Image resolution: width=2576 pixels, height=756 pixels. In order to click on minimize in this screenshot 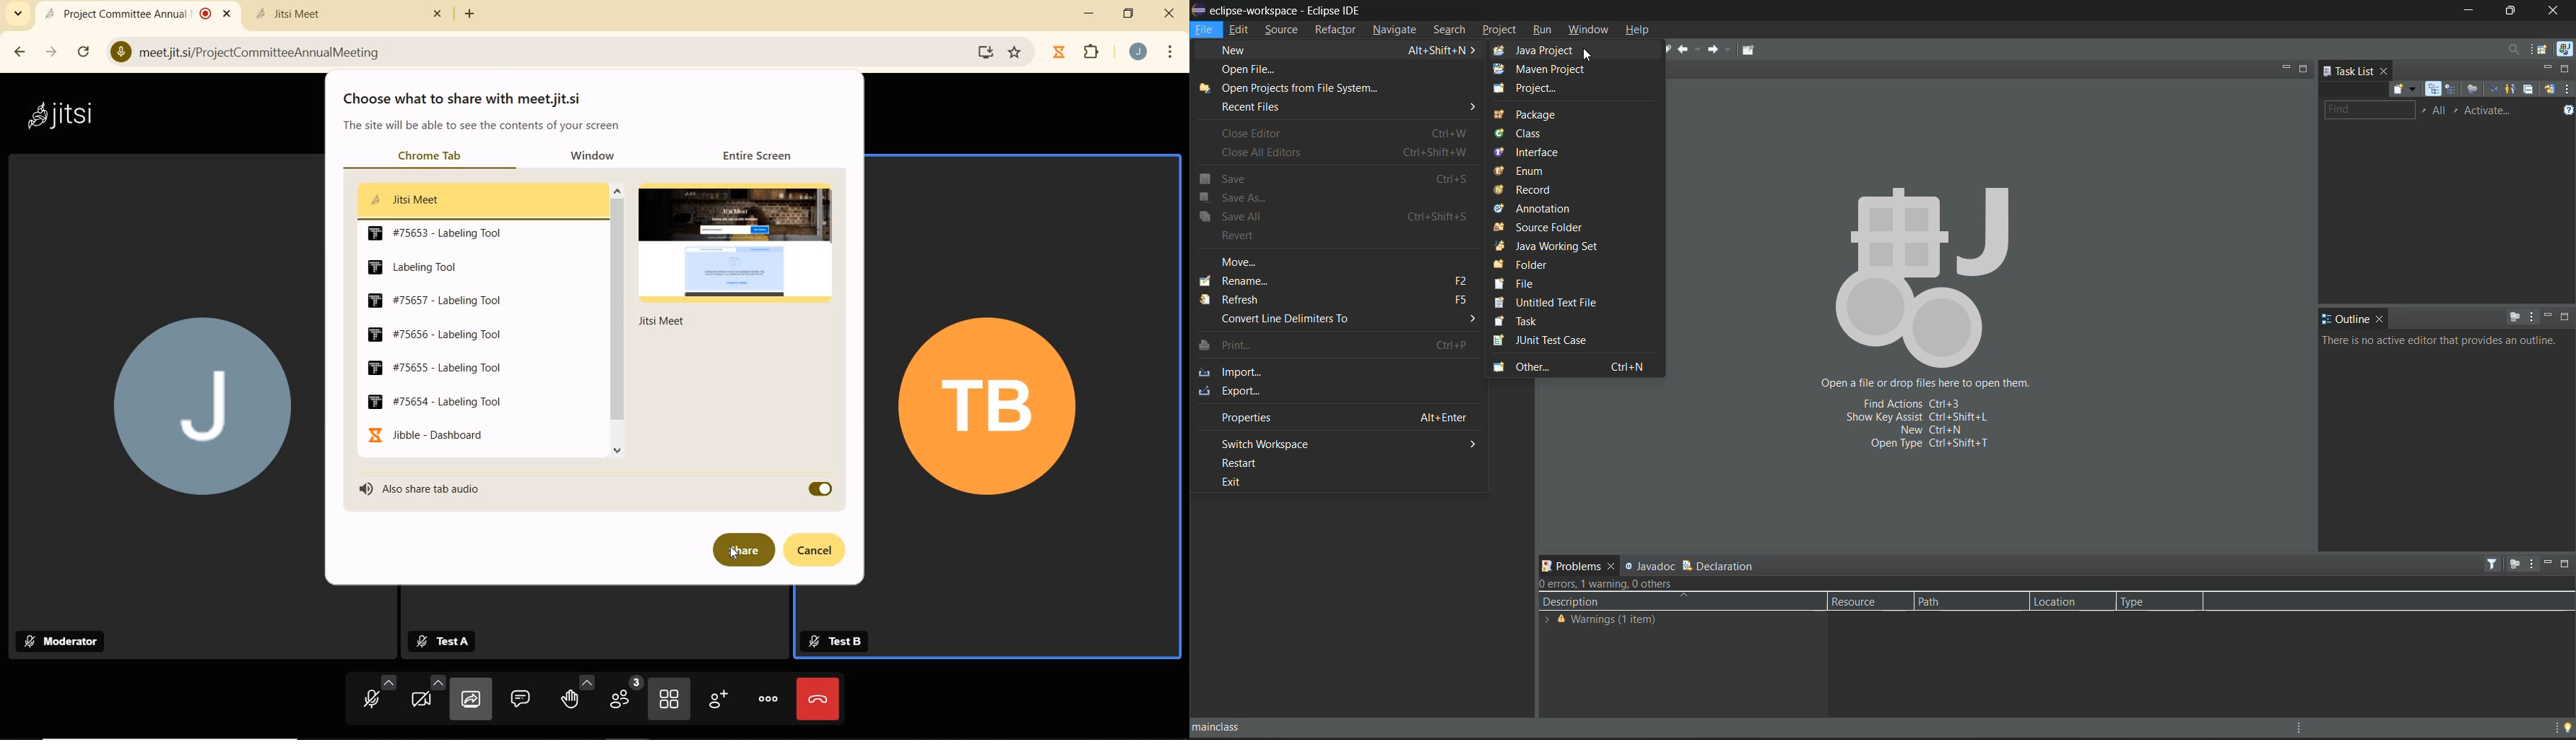, I will do `click(2285, 67)`.